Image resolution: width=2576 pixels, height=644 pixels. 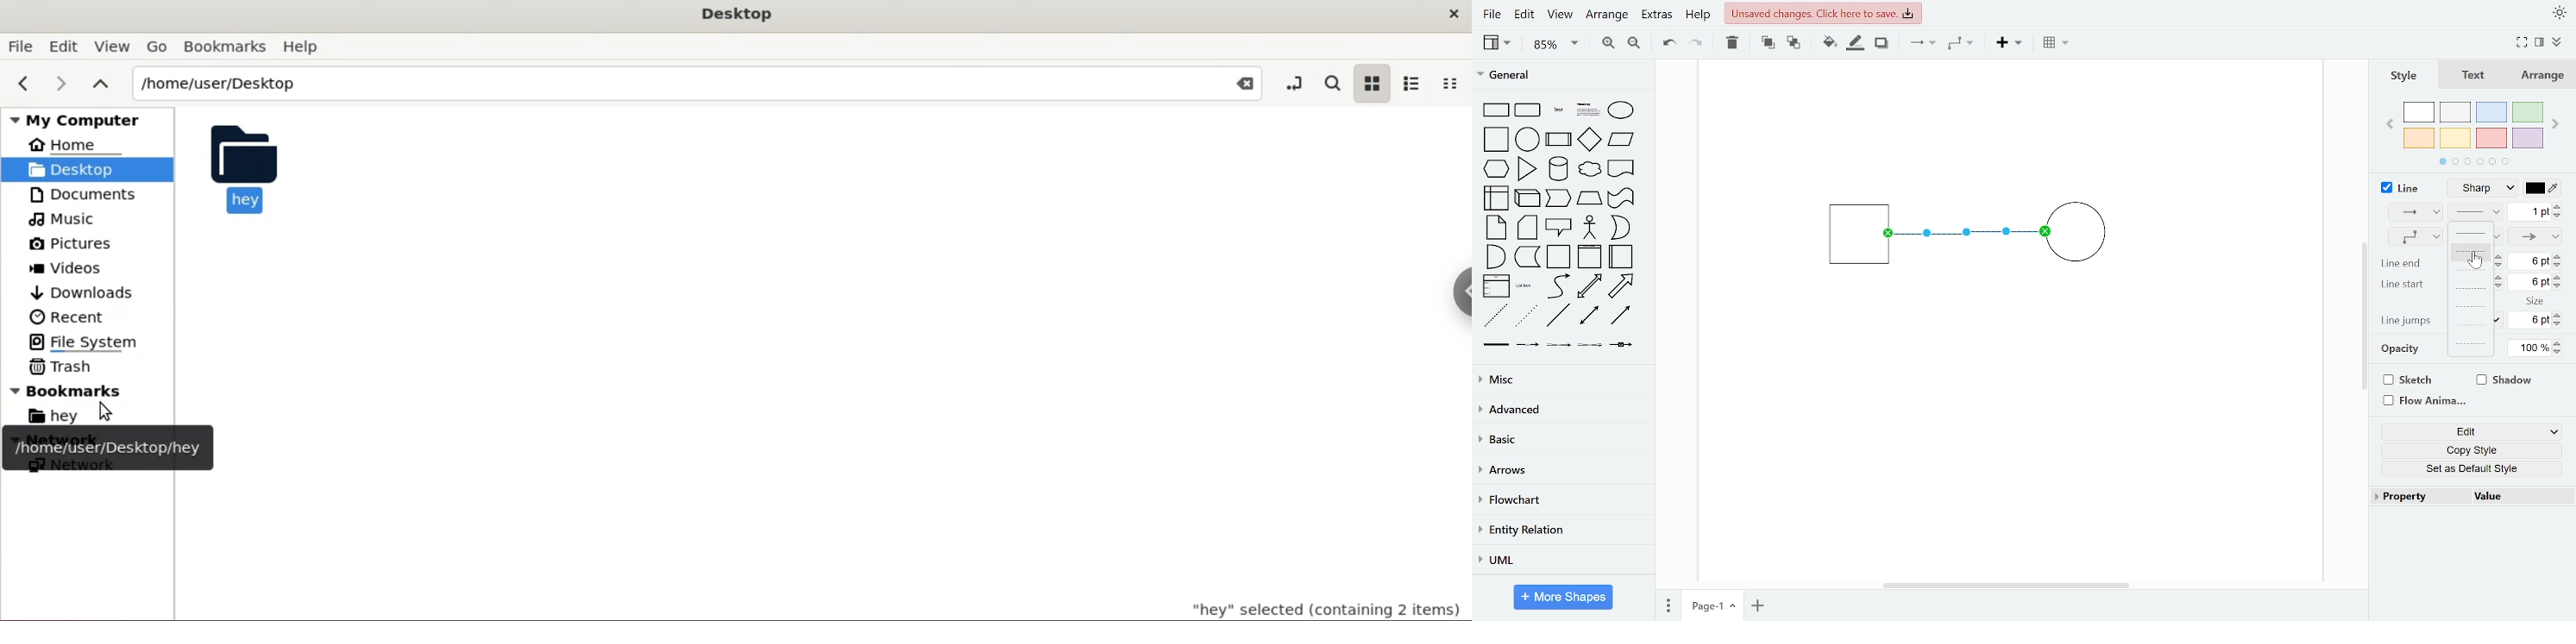 What do you see at coordinates (1606, 41) in the screenshot?
I see `zoom in` at bounding box center [1606, 41].